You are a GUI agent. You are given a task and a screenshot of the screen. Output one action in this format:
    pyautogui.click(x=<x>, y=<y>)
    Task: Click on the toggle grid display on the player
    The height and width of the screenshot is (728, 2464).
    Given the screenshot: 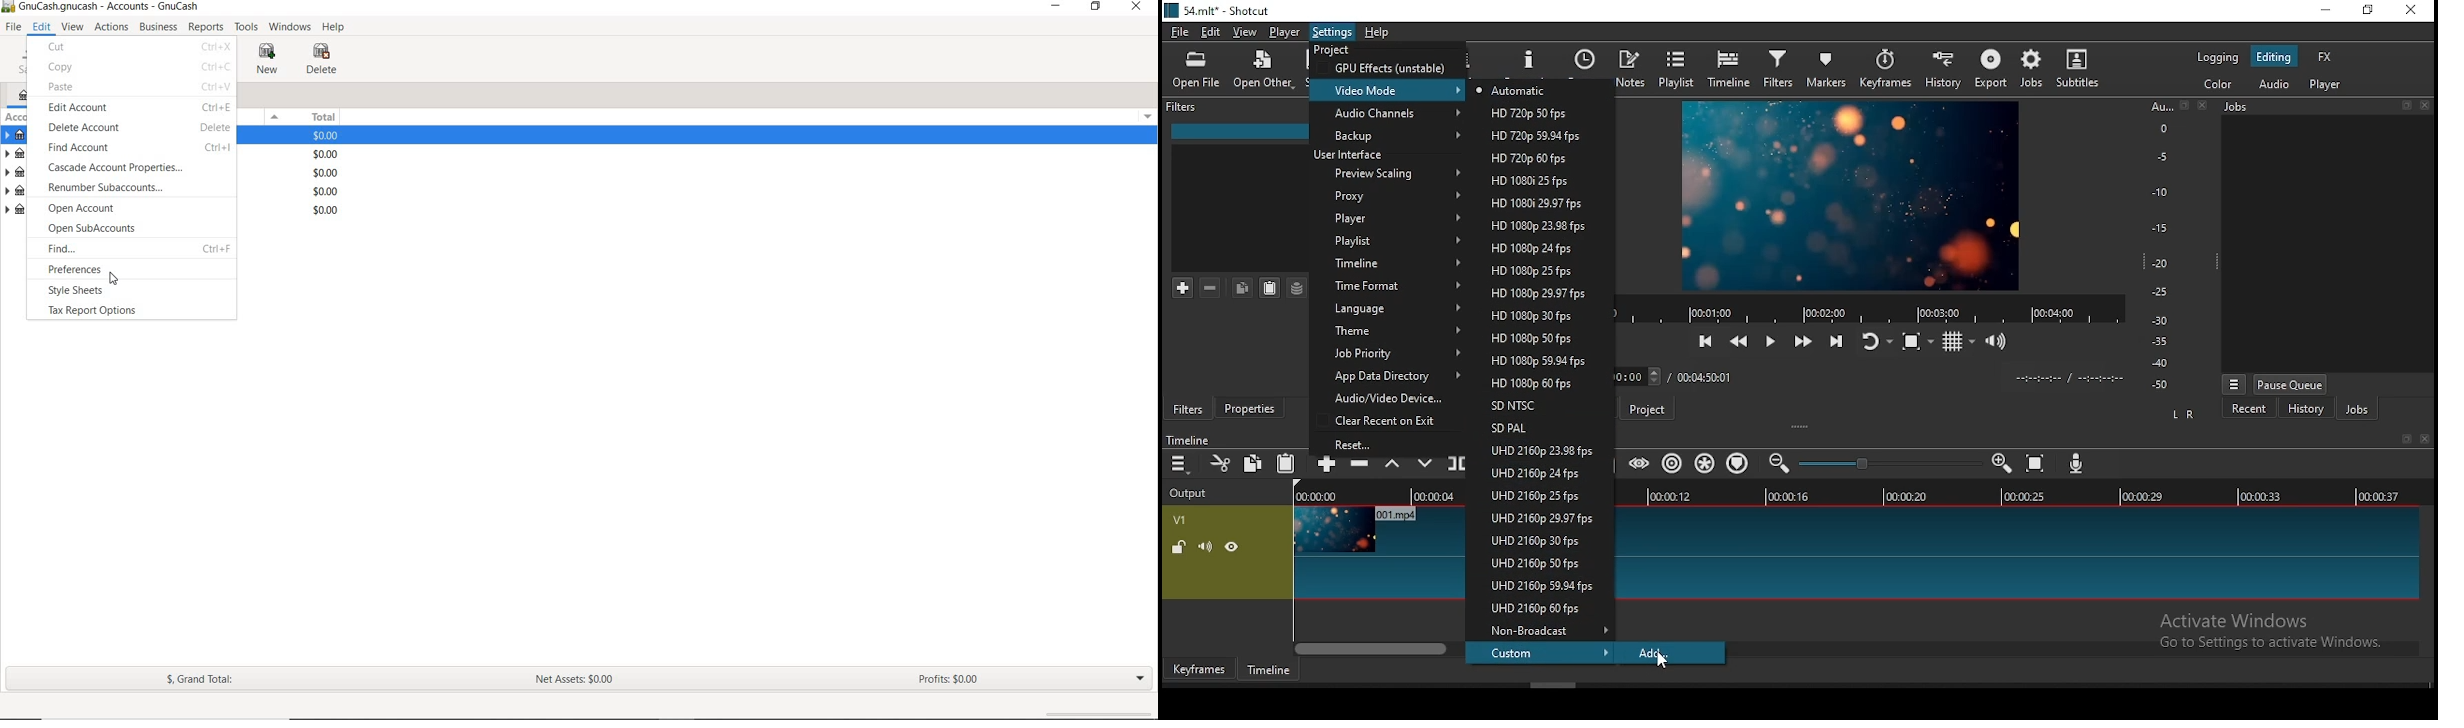 What is the action you would take?
    pyautogui.click(x=1959, y=339)
    